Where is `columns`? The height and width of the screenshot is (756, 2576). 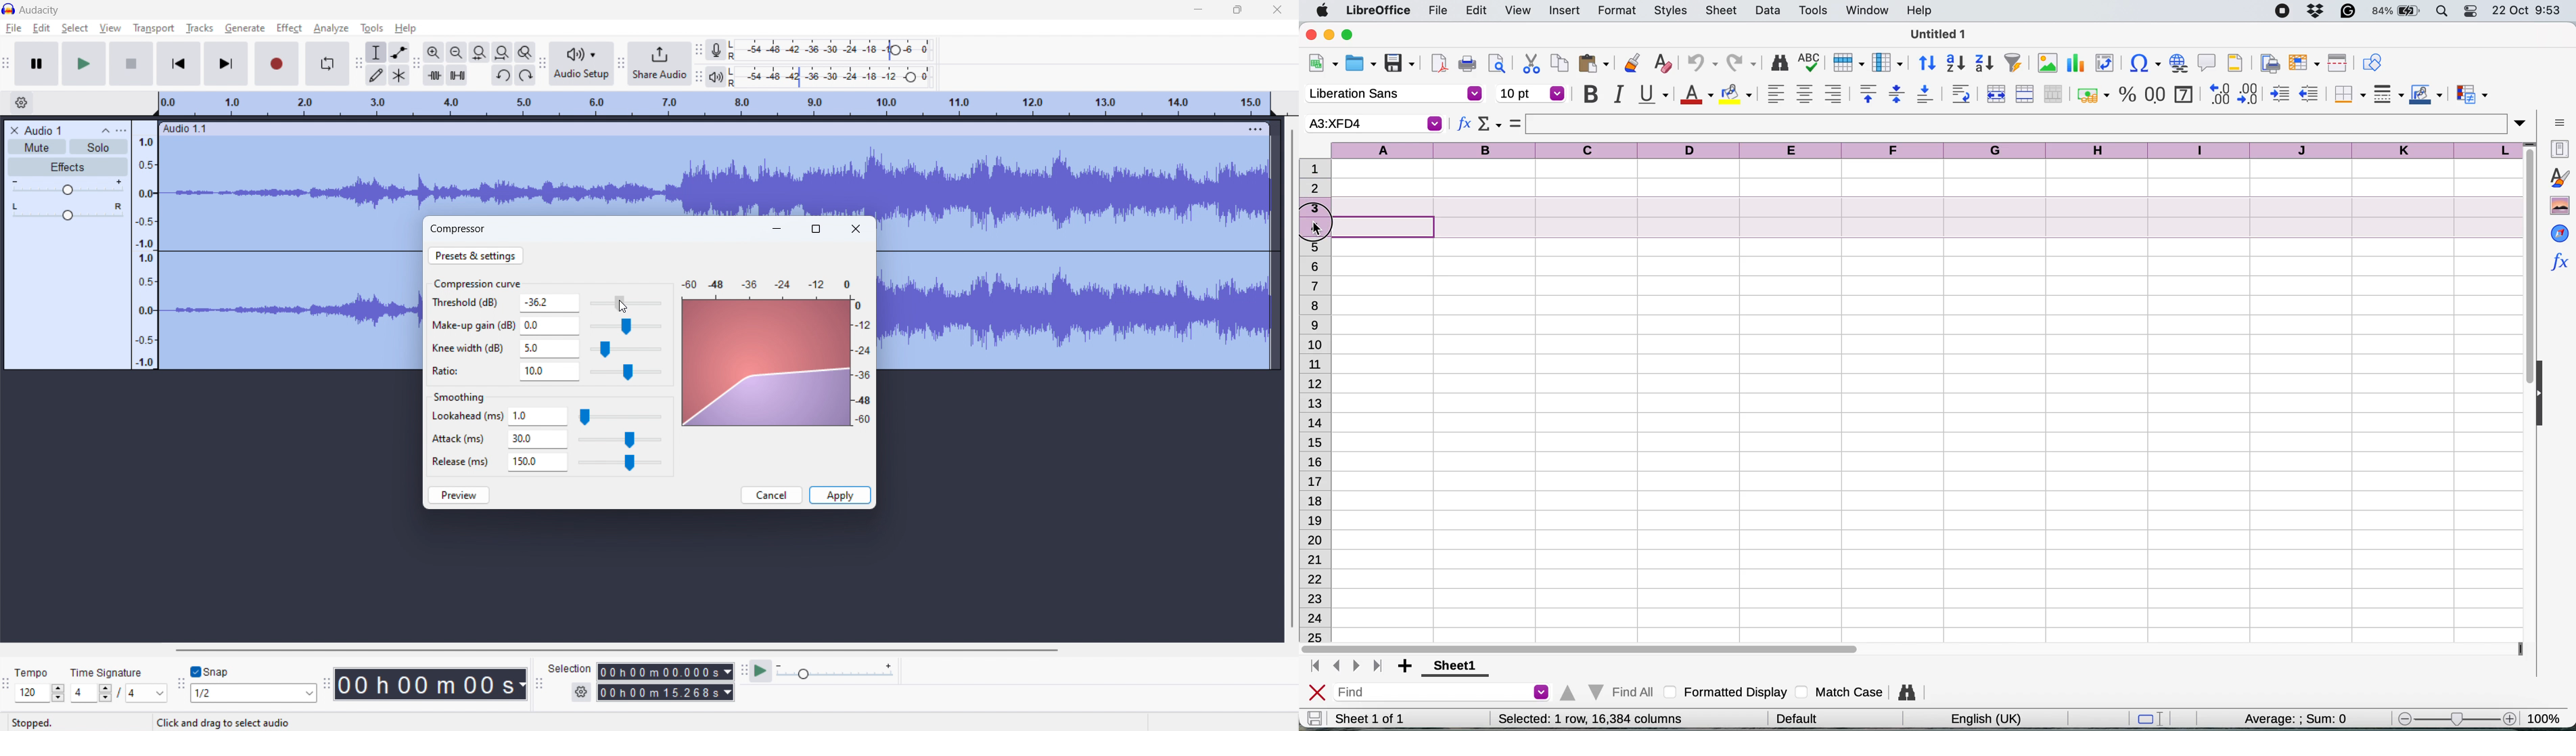
columns is located at coordinates (1929, 149).